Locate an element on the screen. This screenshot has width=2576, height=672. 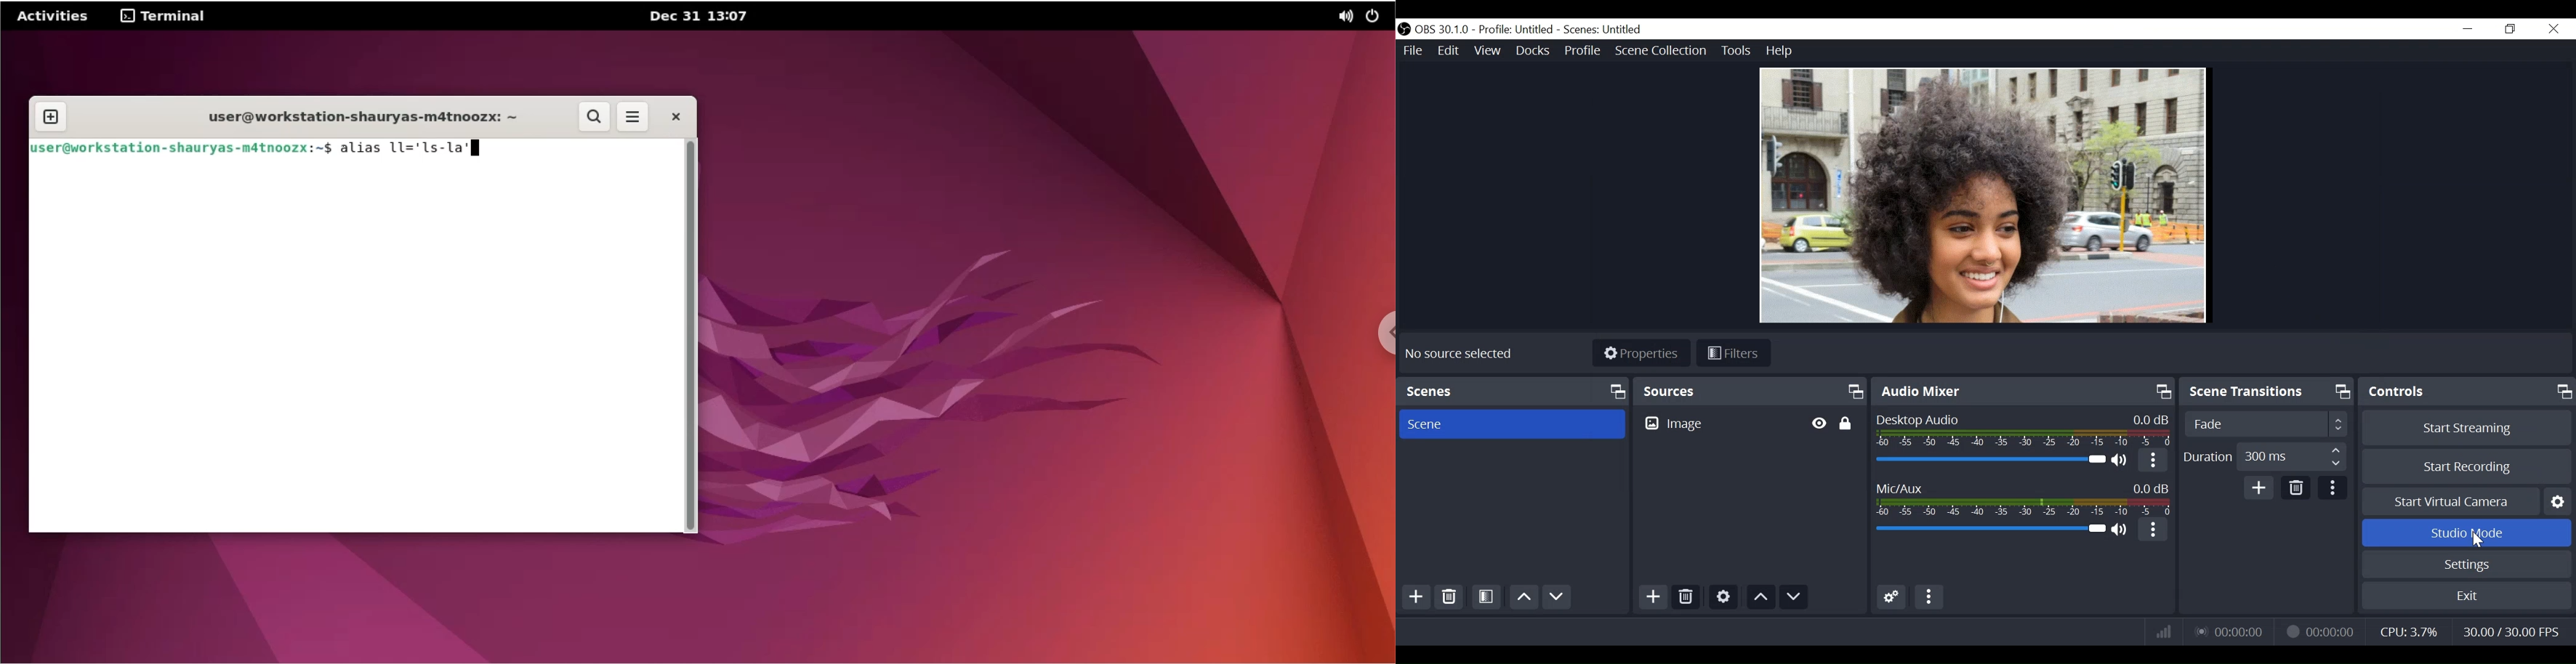
Start Recording is located at coordinates (2465, 464).